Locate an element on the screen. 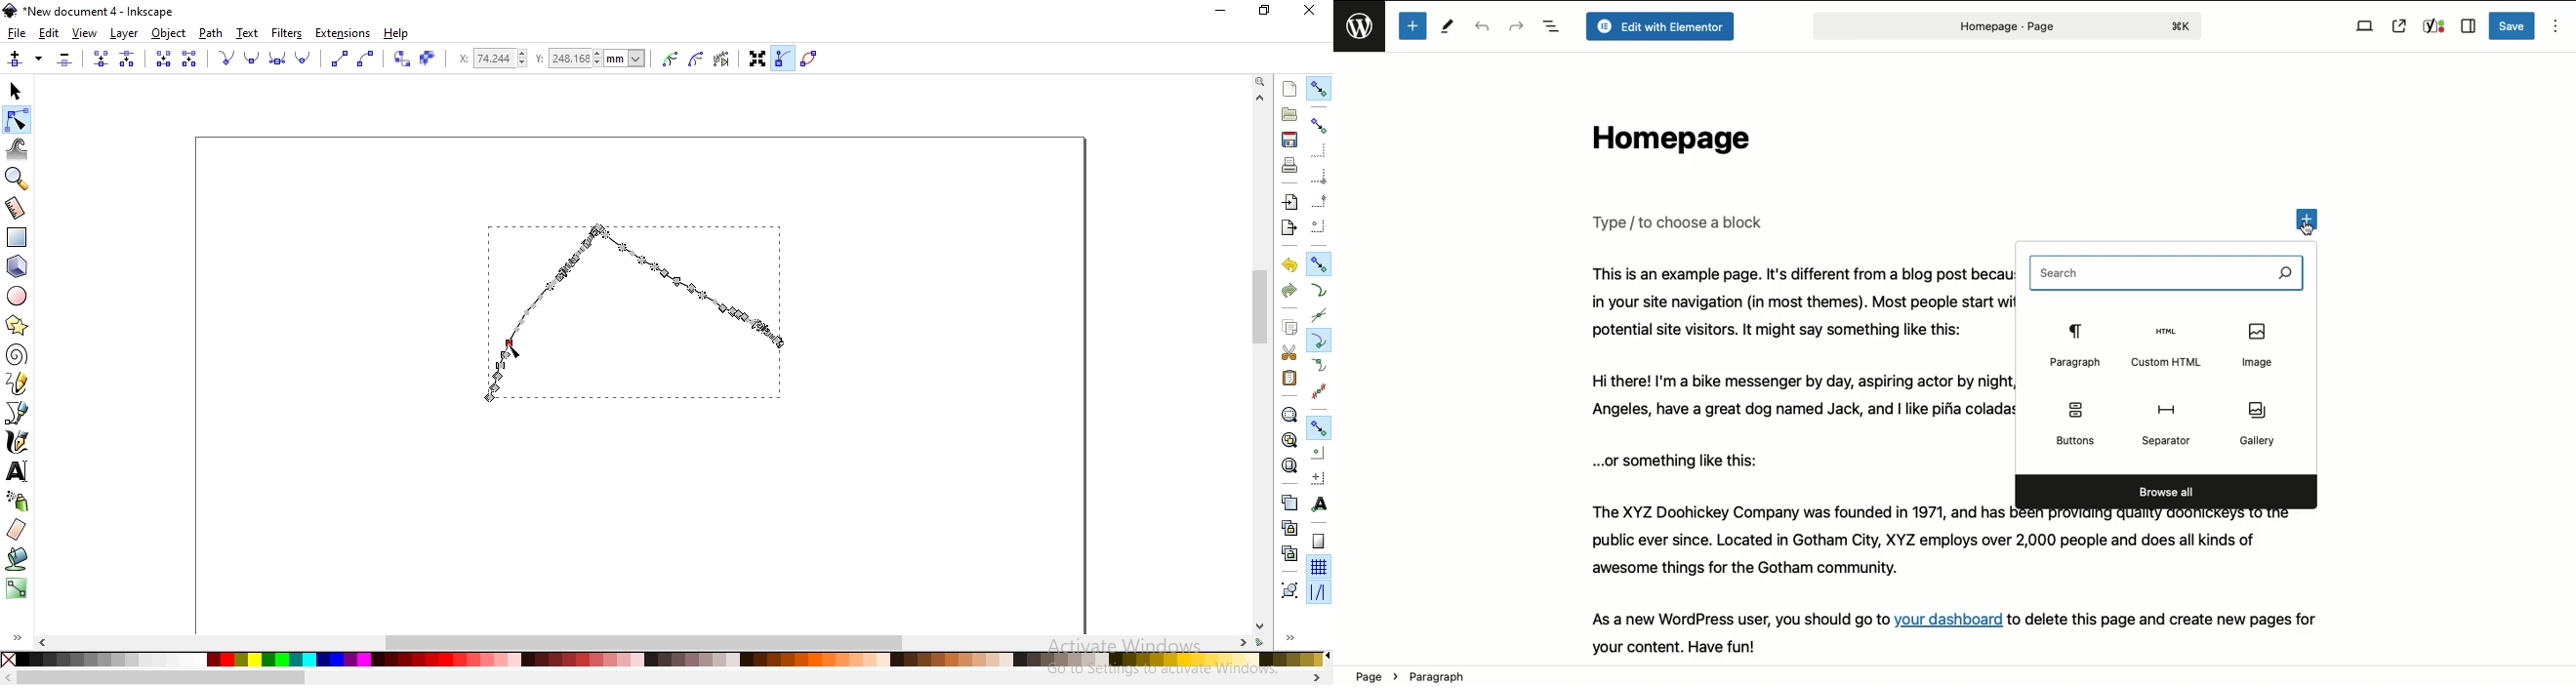  delete selected nodes is located at coordinates (65, 60).